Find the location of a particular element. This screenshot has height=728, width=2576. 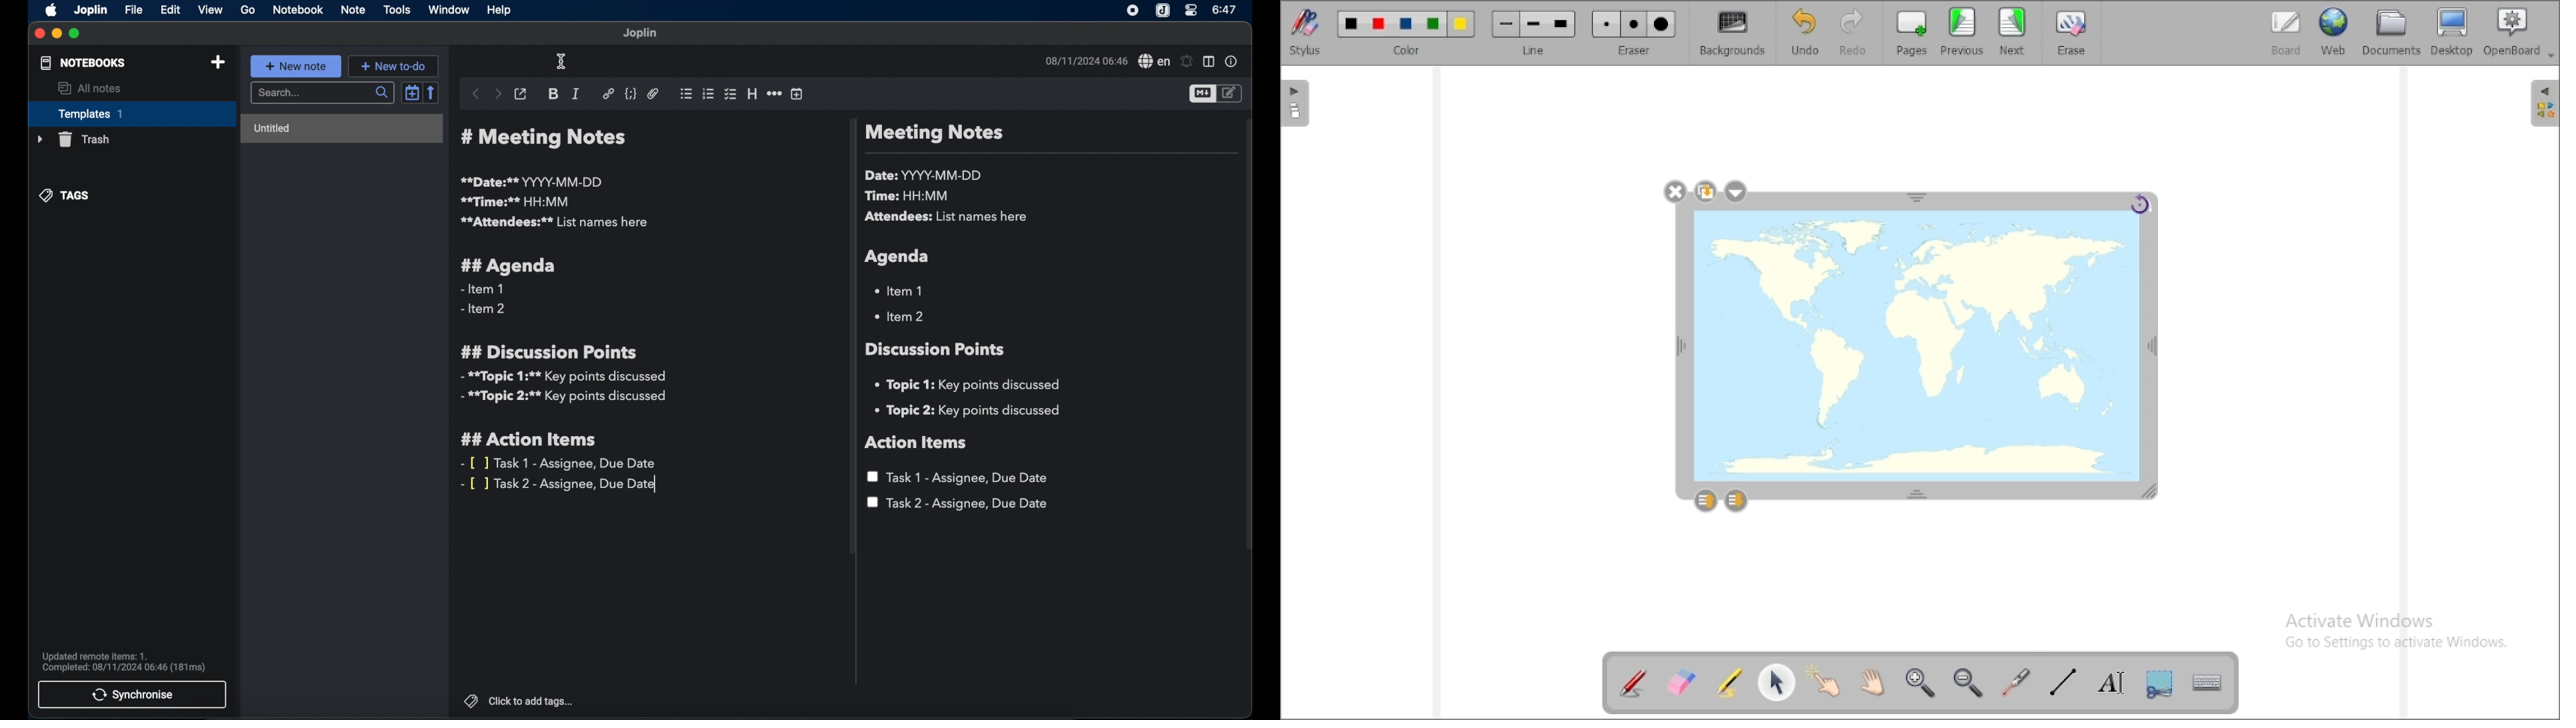

help is located at coordinates (497, 9).